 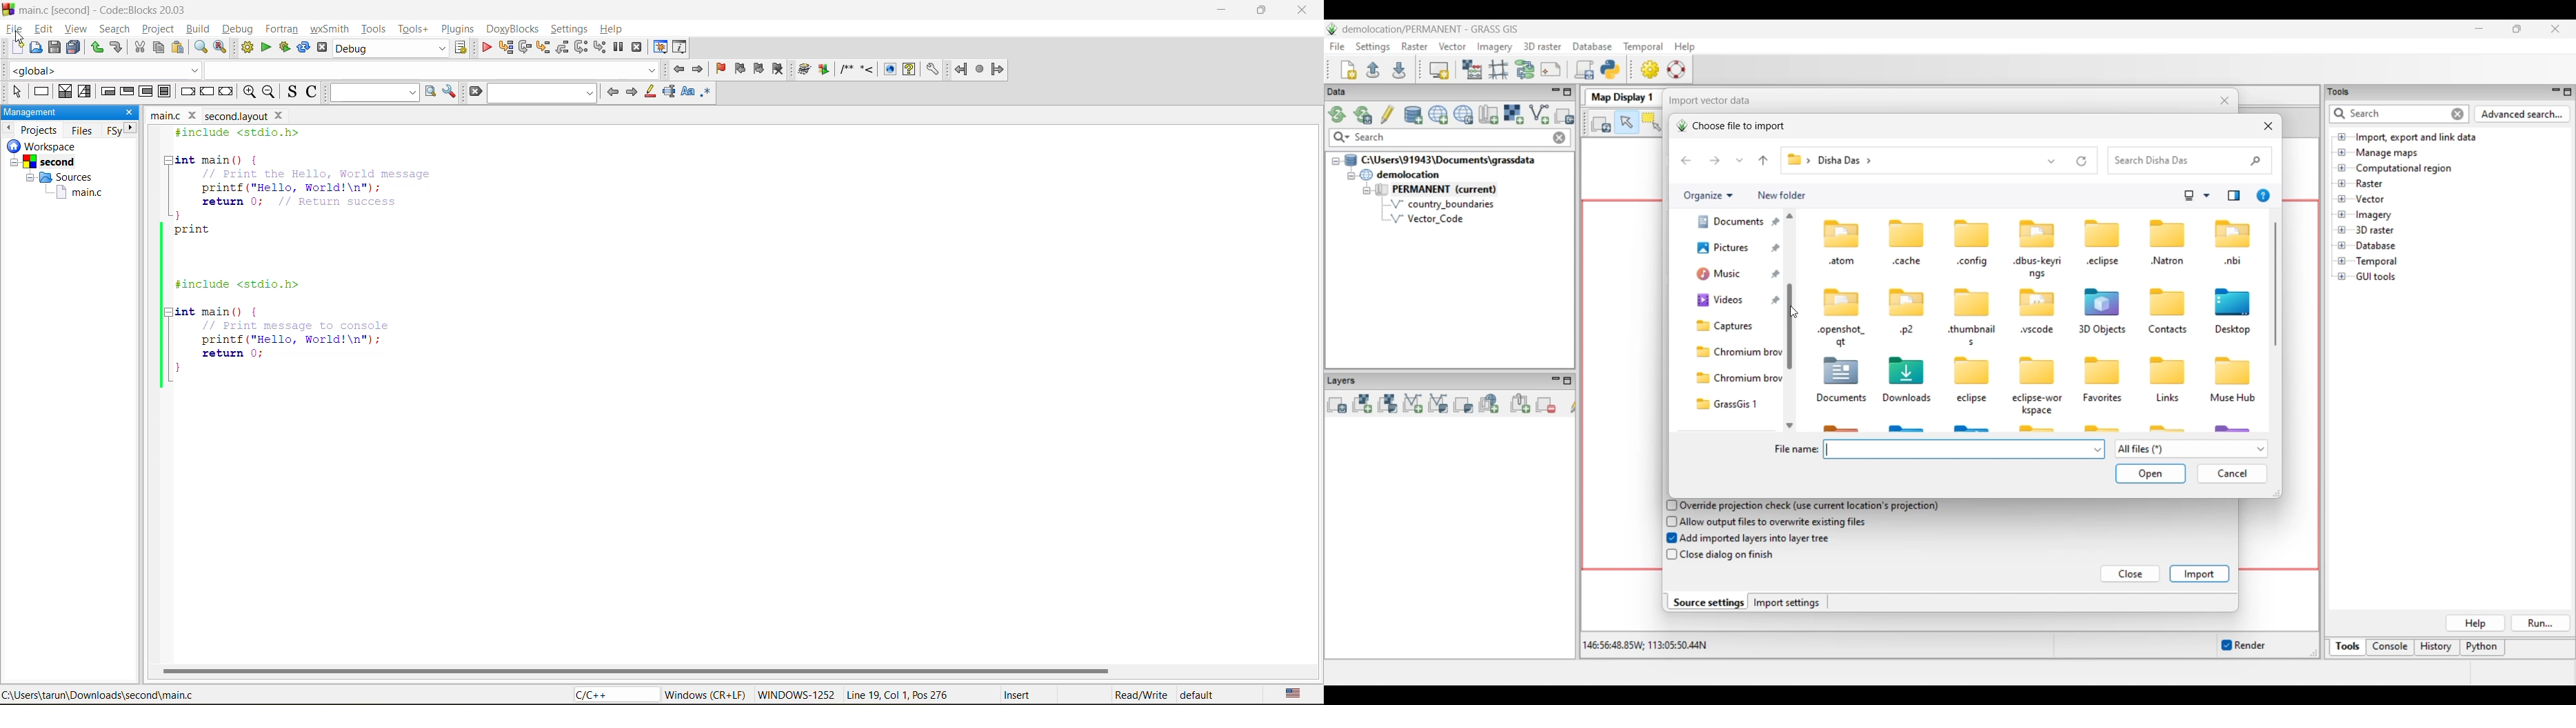 What do you see at coordinates (119, 48) in the screenshot?
I see `redo` at bounding box center [119, 48].